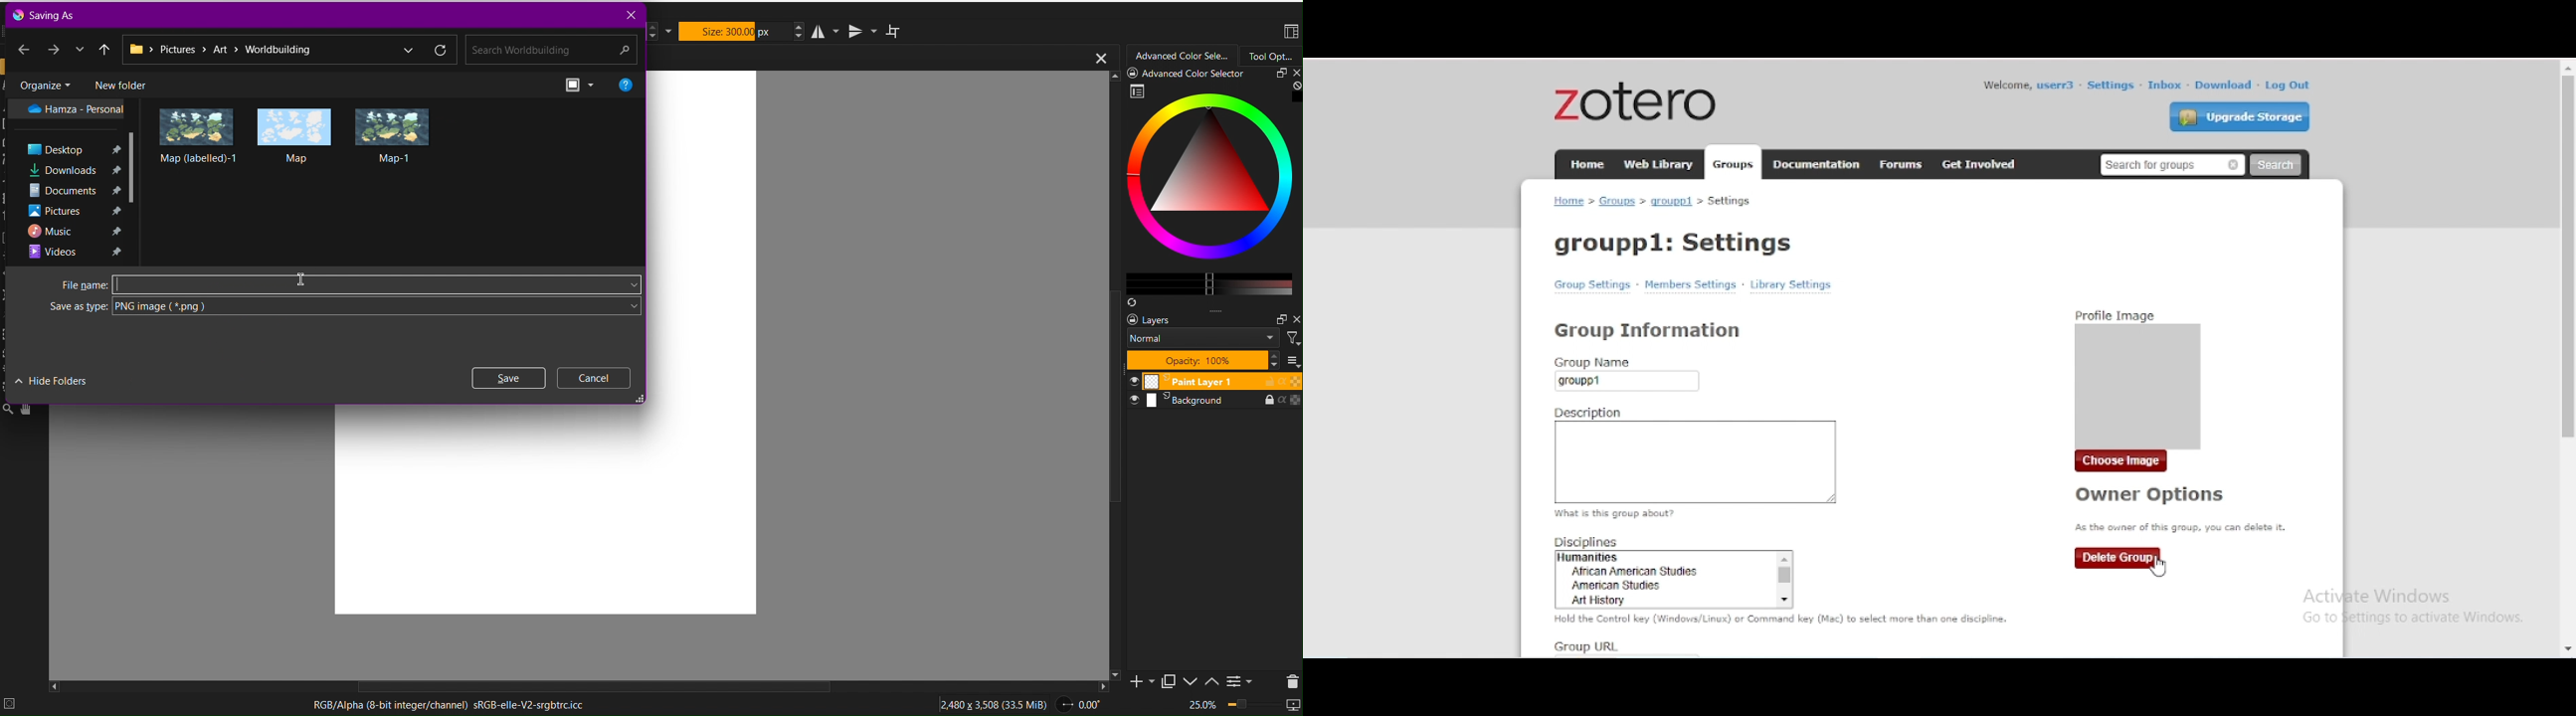  Describe the element at coordinates (2566, 259) in the screenshot. I see `vertical scroll bar` at that location.